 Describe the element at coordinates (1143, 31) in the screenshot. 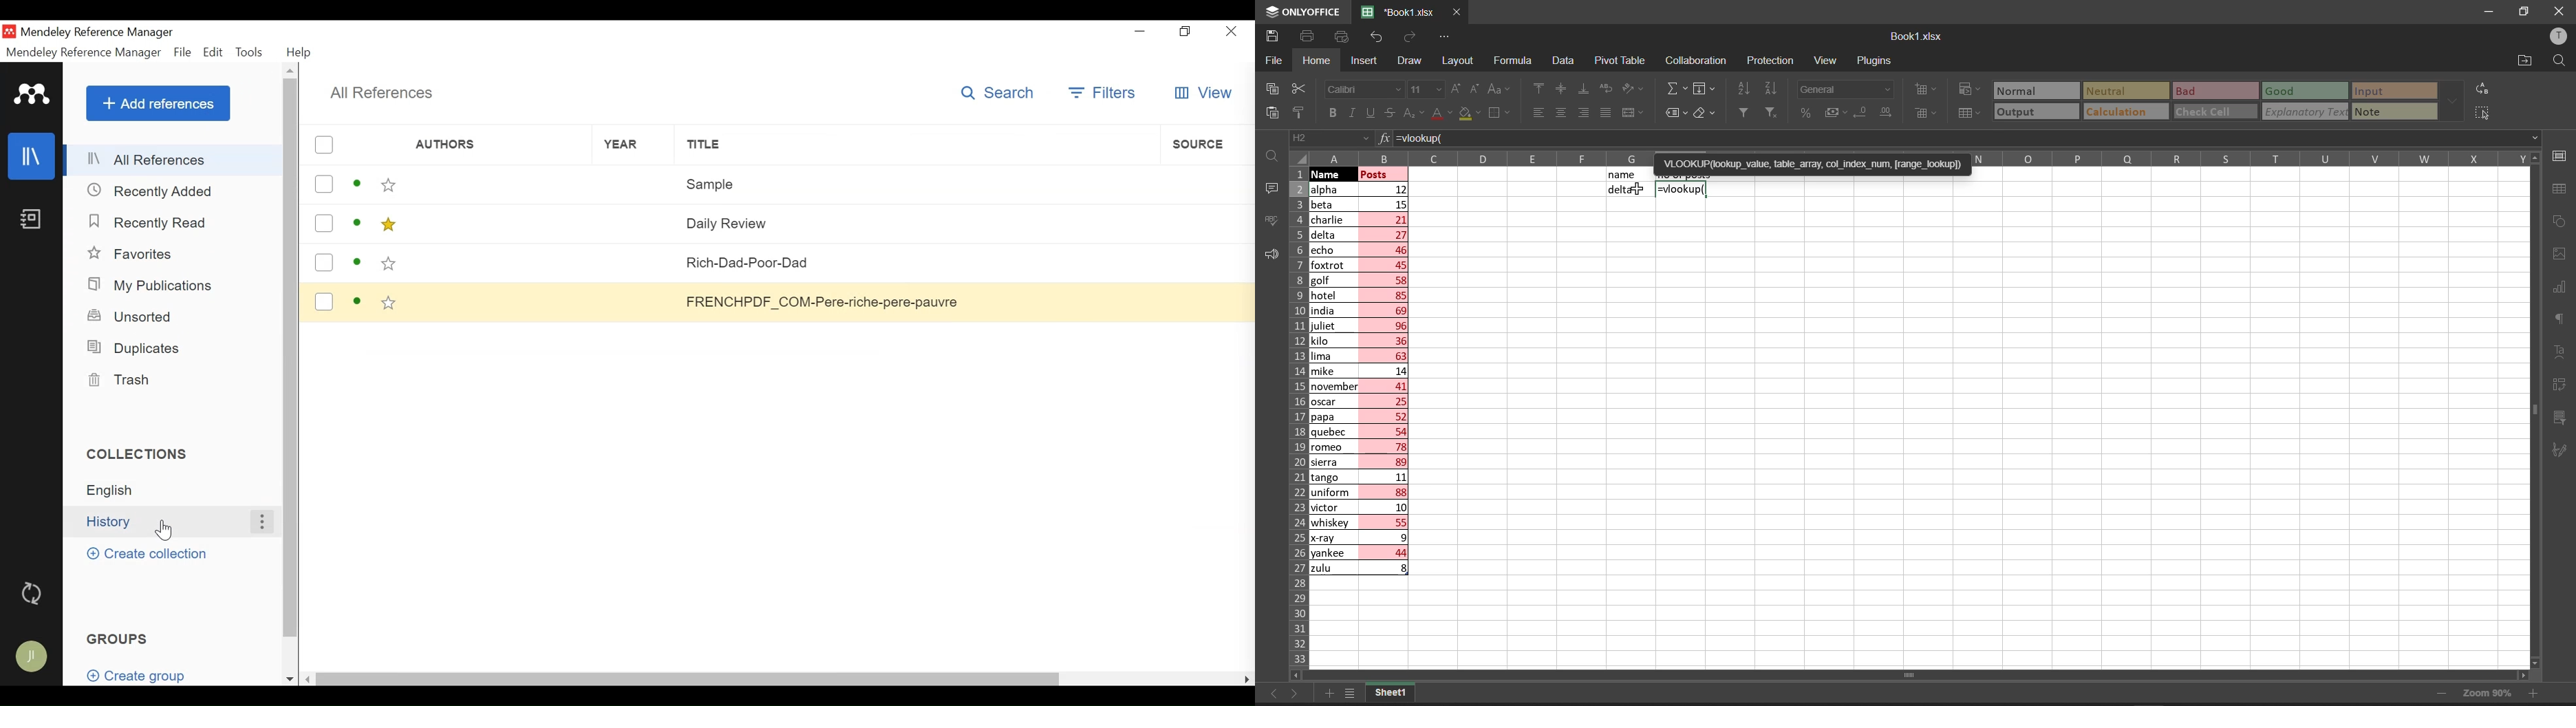

I see `minimize` at that location.